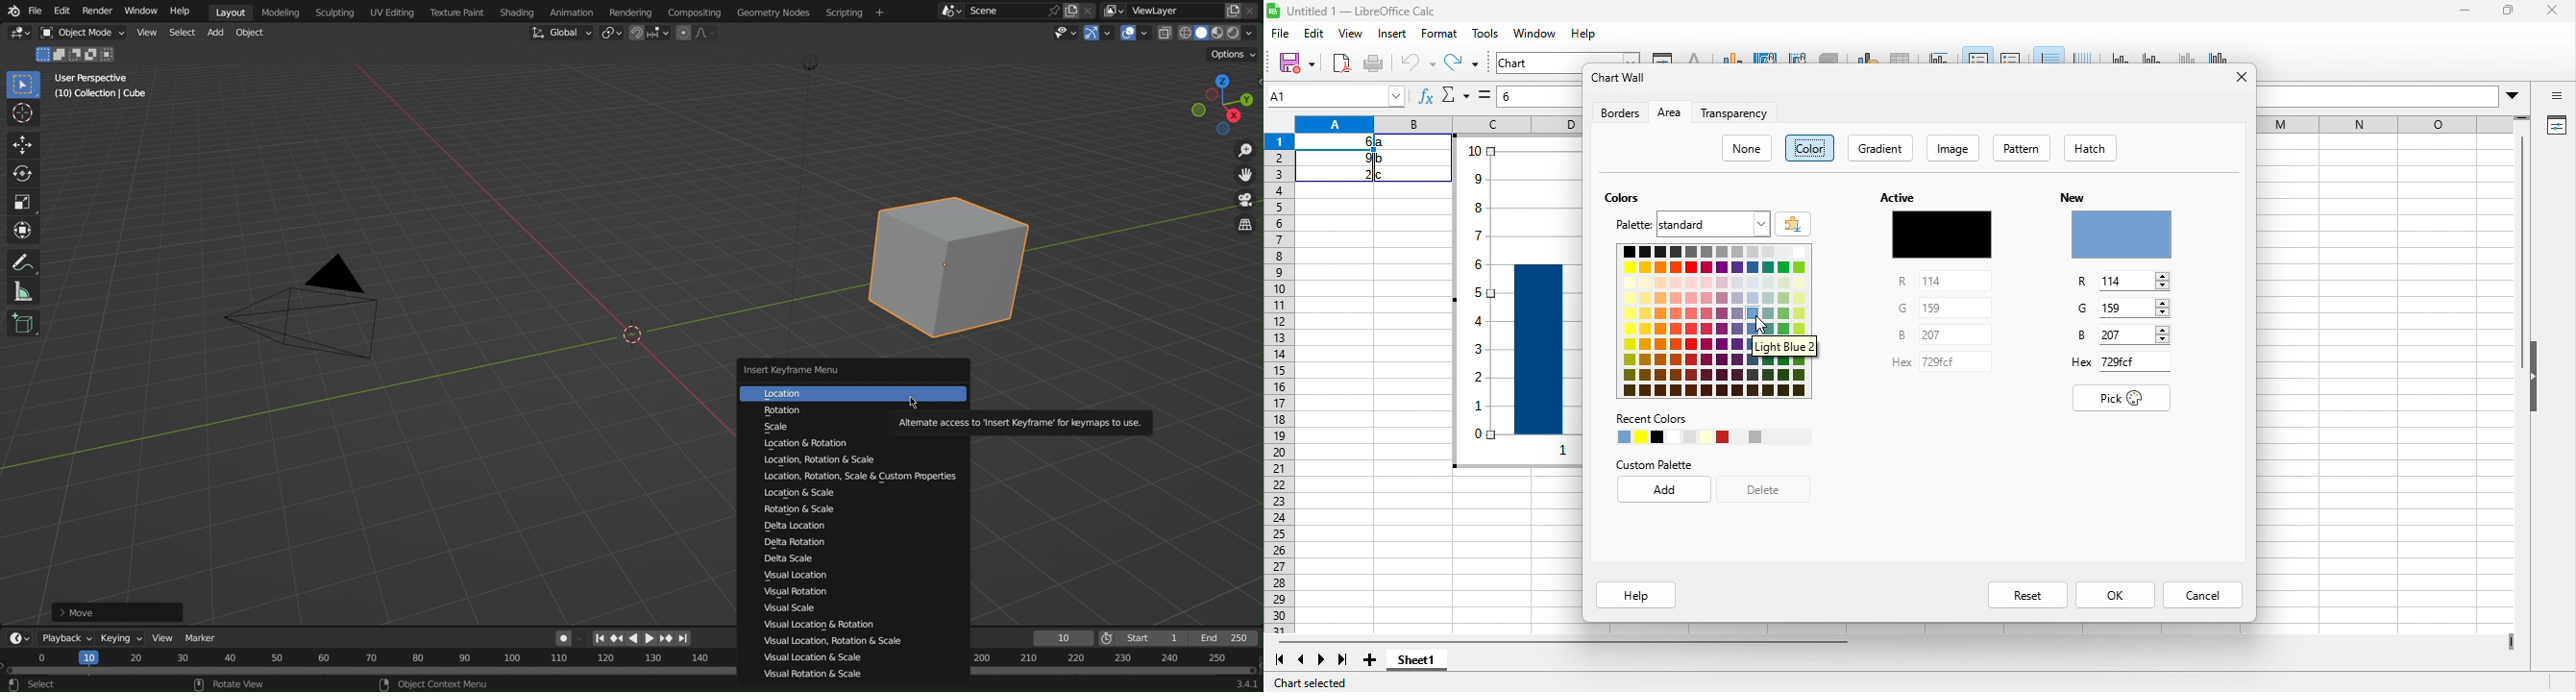  What do you see at coordinates (2074, 367) in the screenshot?
I see `Hex` at bounding box center [2074, 367].